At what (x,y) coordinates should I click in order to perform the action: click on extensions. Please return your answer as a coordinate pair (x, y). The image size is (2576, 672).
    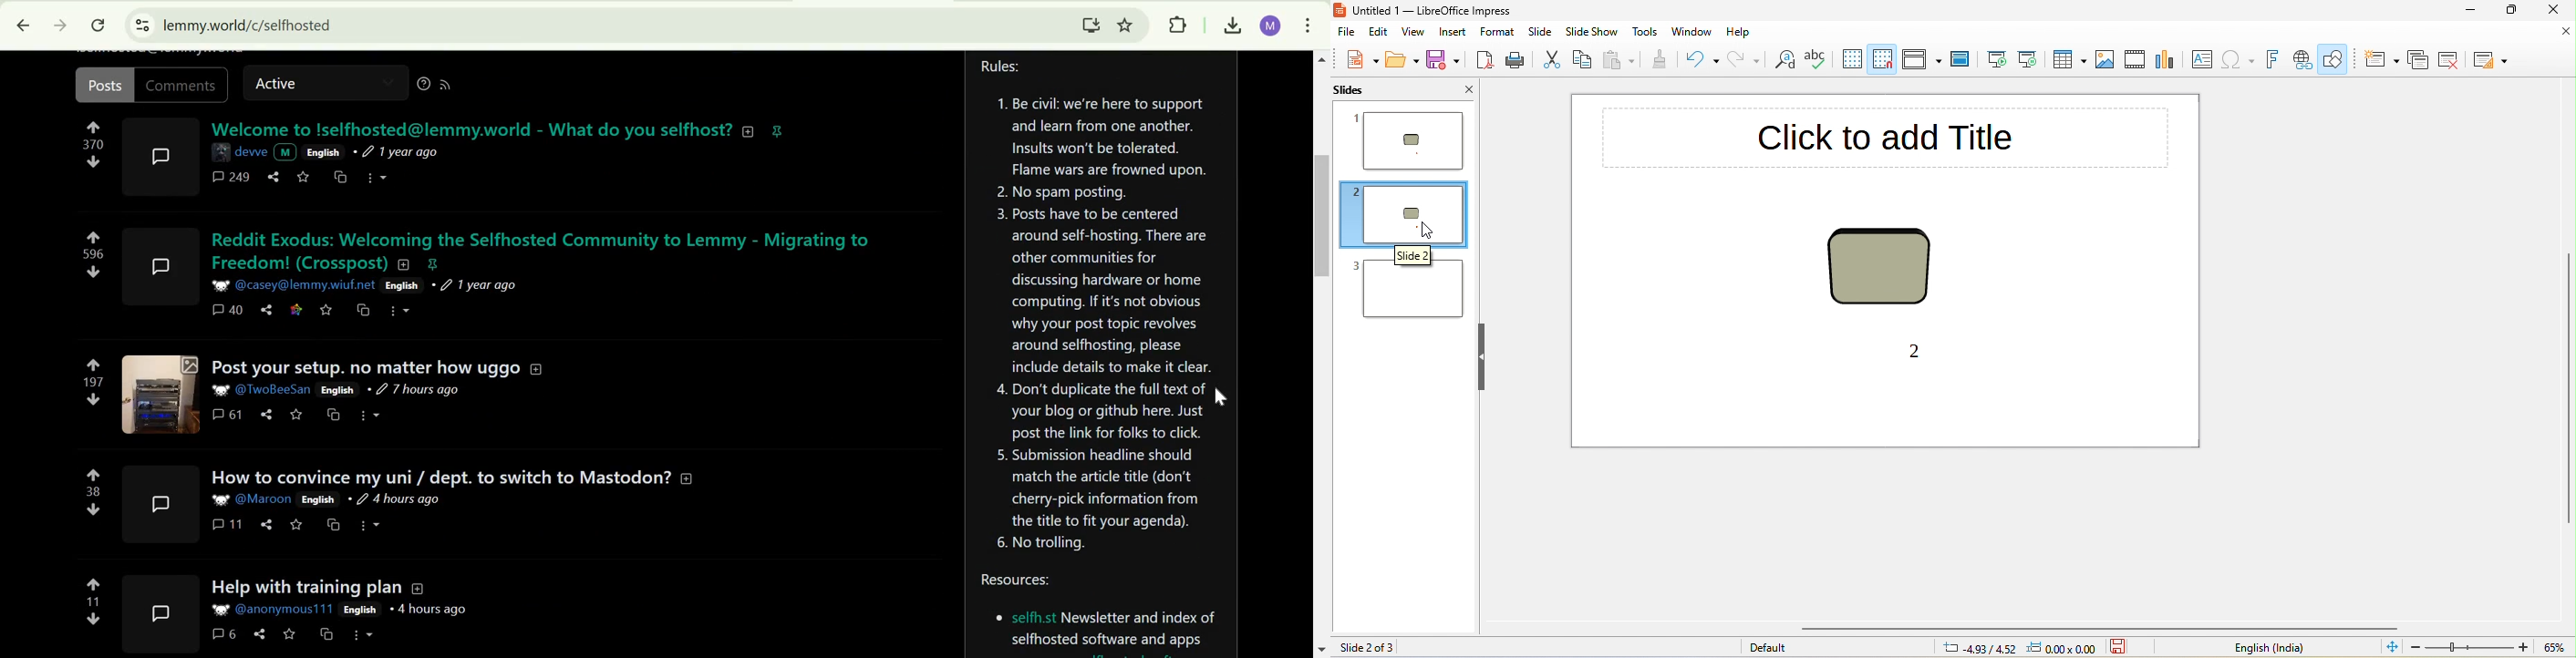
    Looking at the image, I should click on (1180, 26).